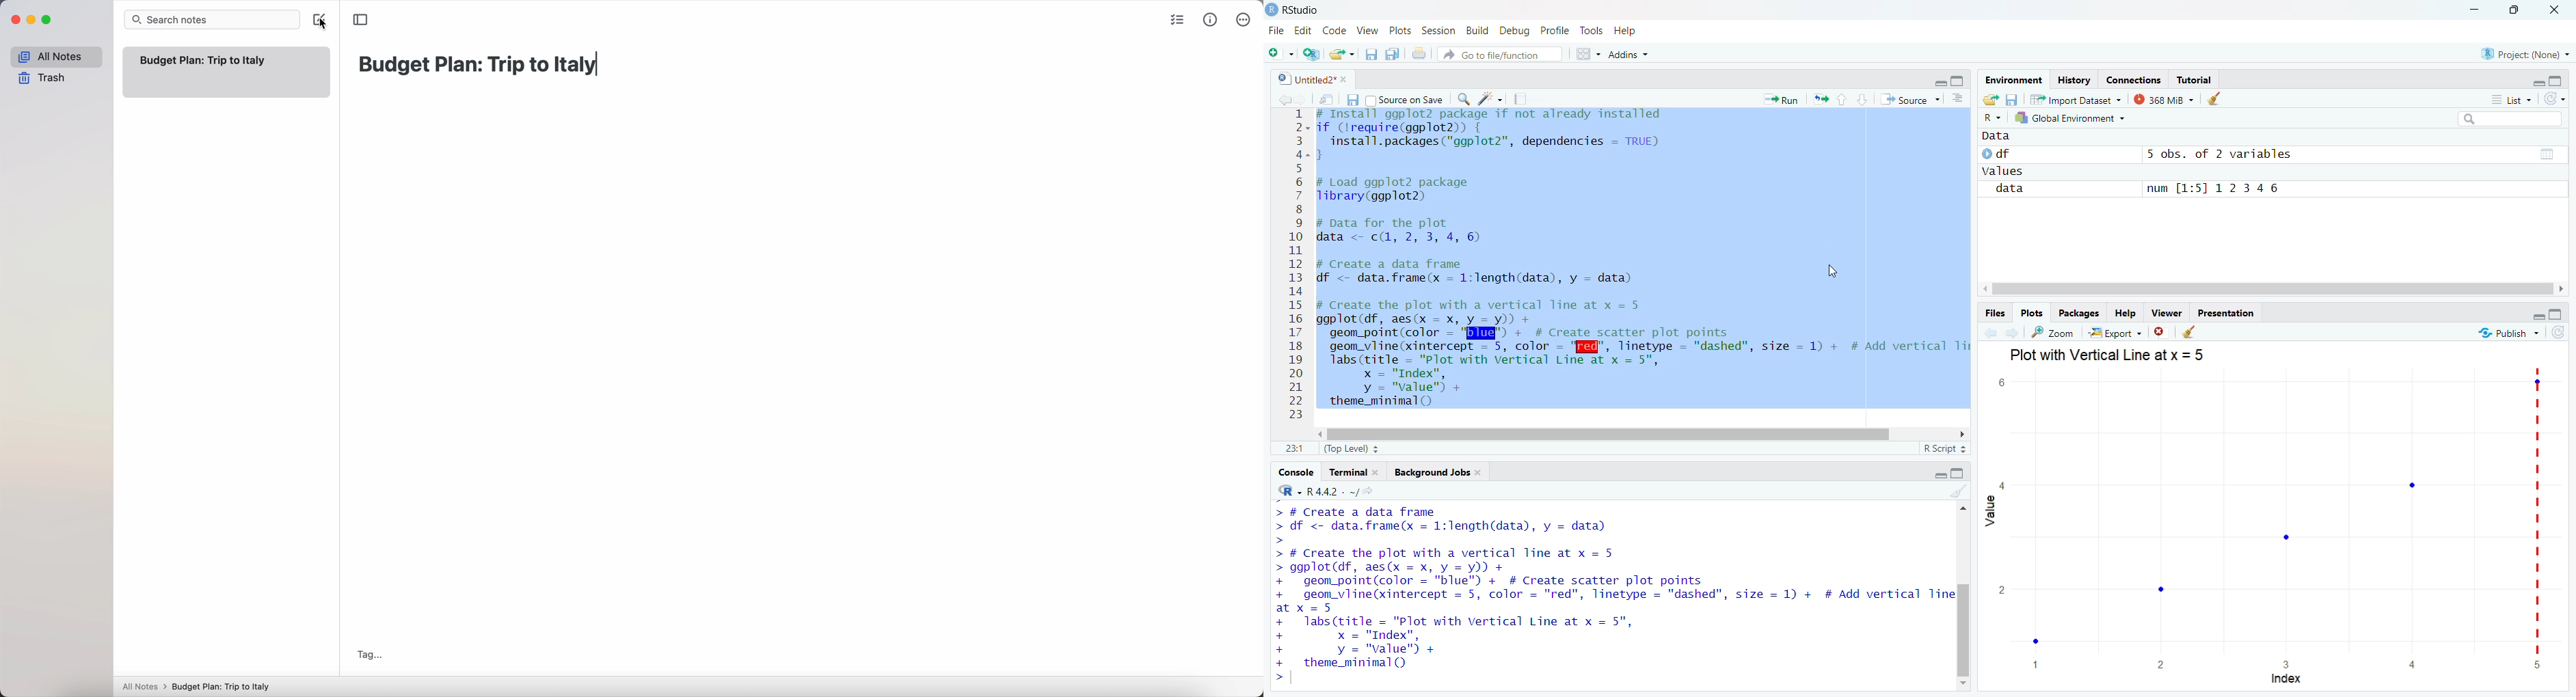 This screenshot has width=2576, height=700. What do you see at coordinates (2190, 333) in the screenshot?
I see `clear` at bounding box center [2190, 333].